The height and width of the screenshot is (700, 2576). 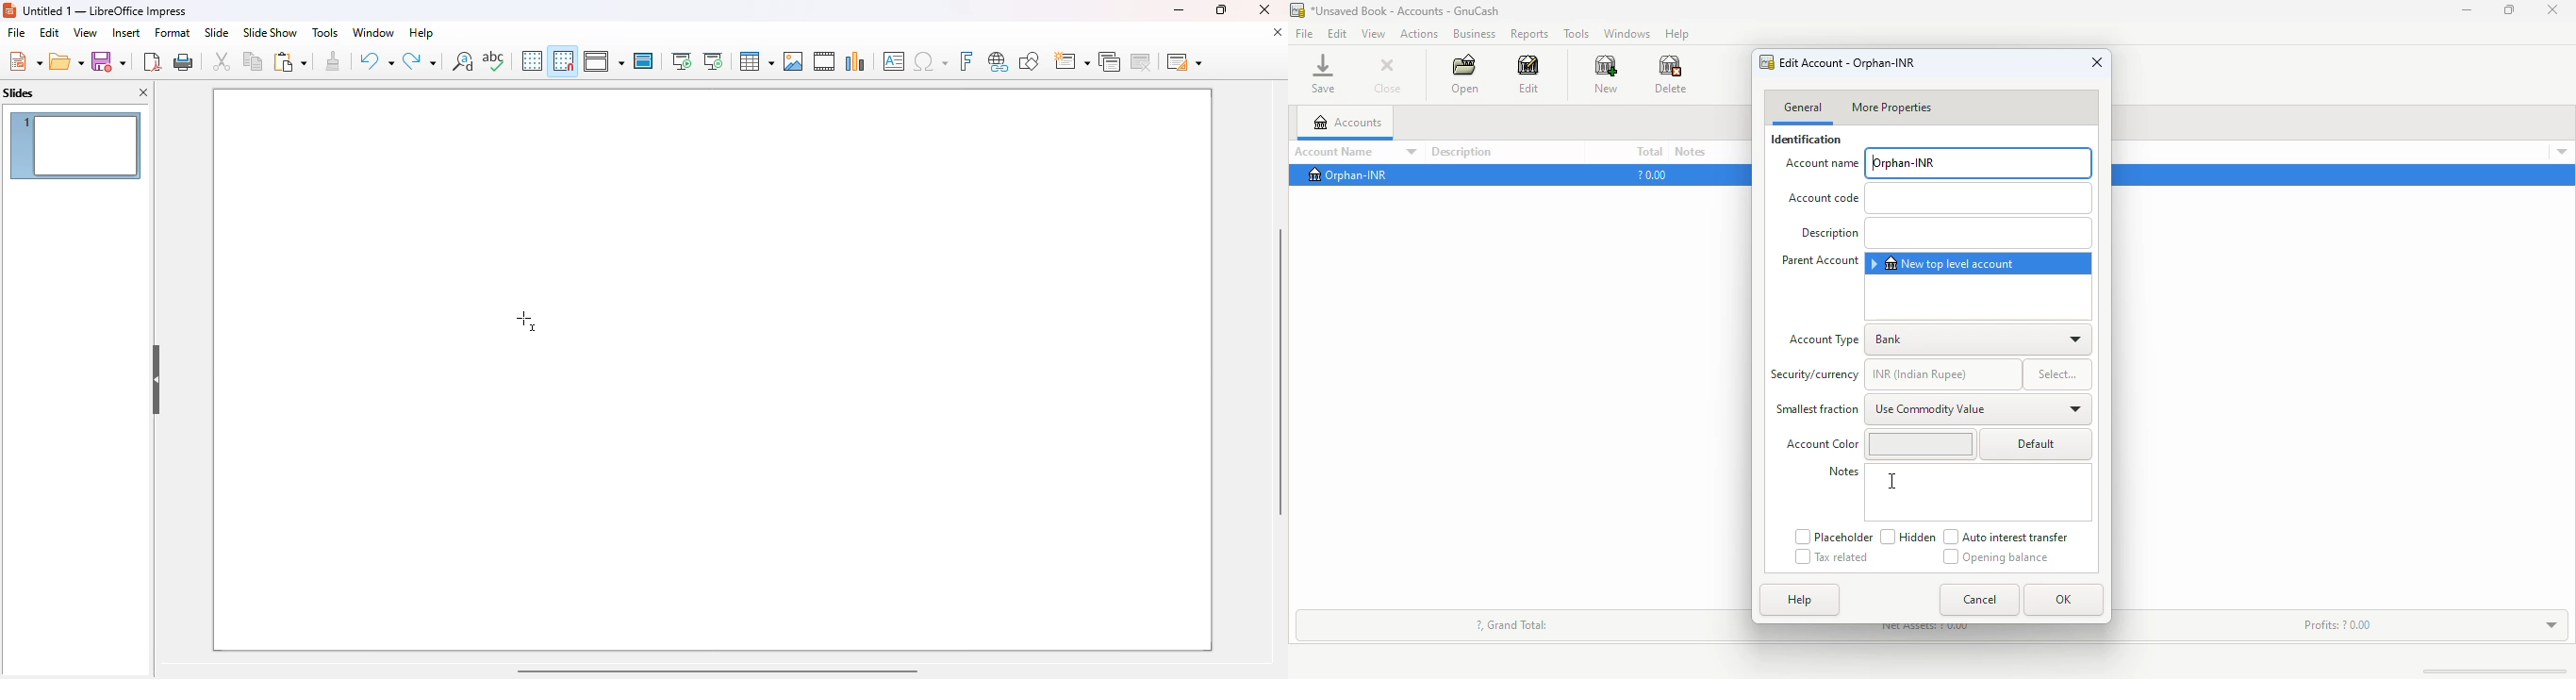 What do you see at coordinates (1979, 409) in the screenshot?
I see `use commodity value` at bounding box center [1979, 409].